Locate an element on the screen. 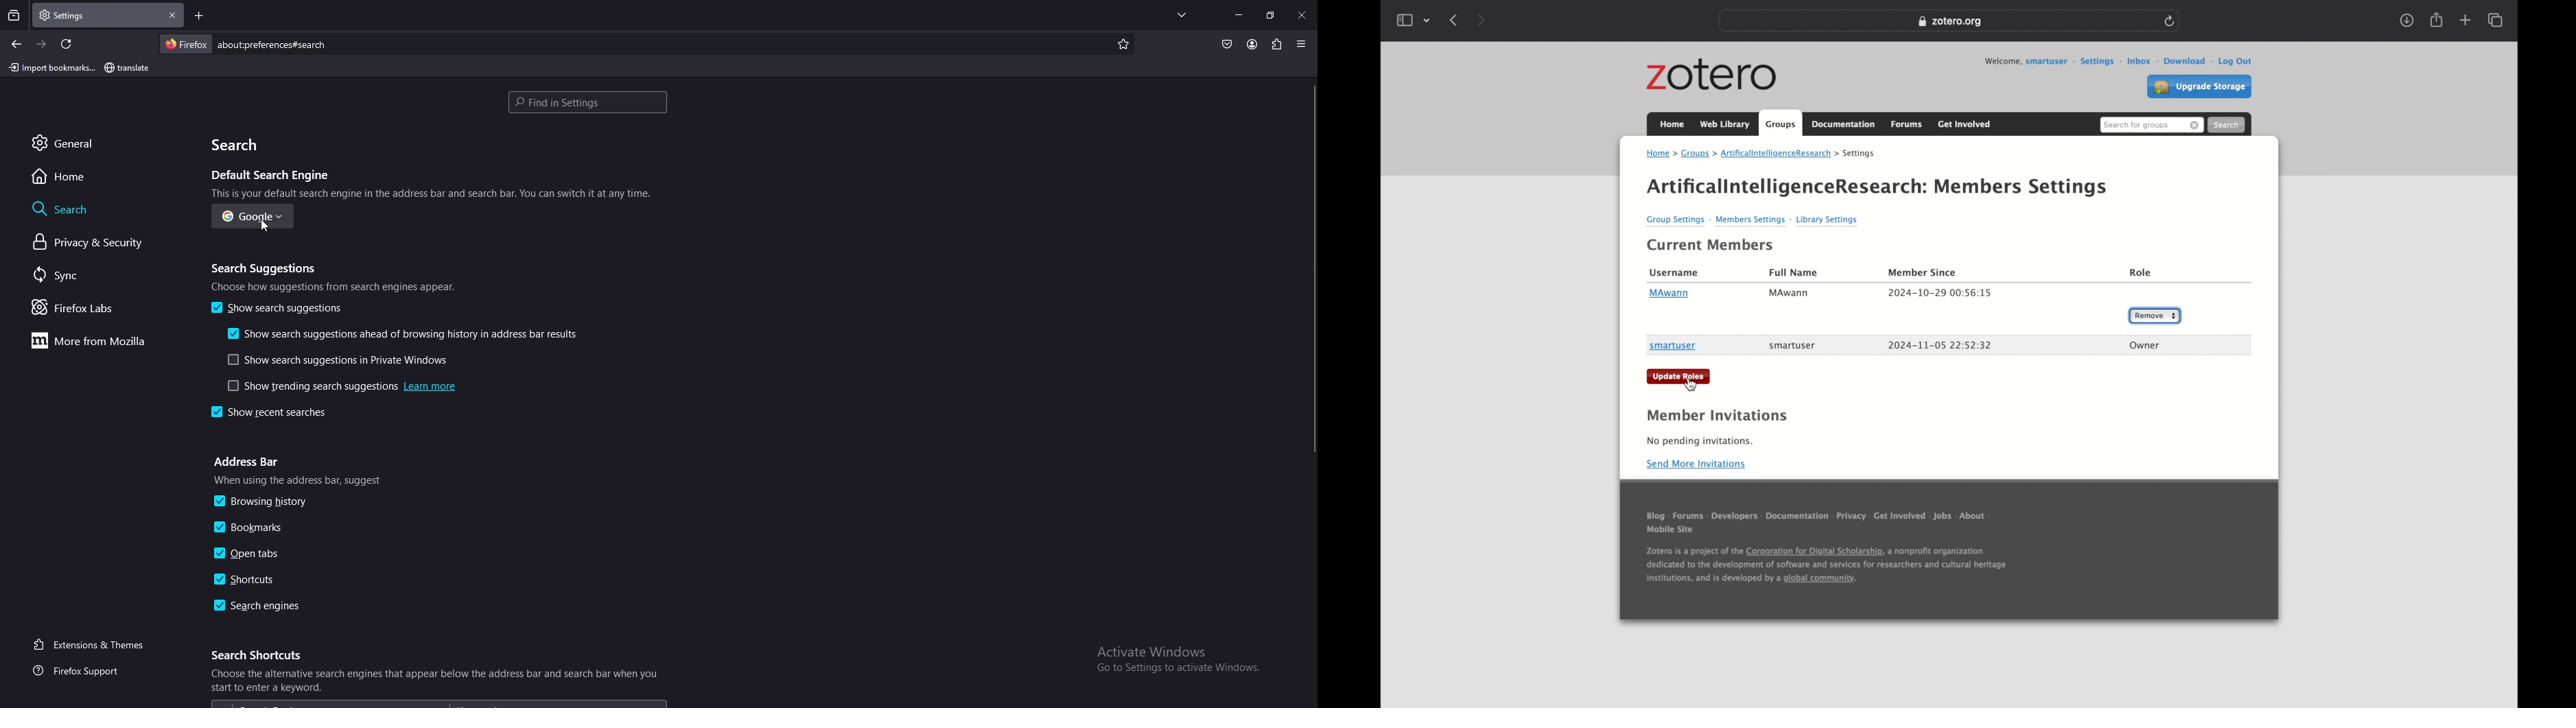  open tabs is located at coordinates (254, 555).